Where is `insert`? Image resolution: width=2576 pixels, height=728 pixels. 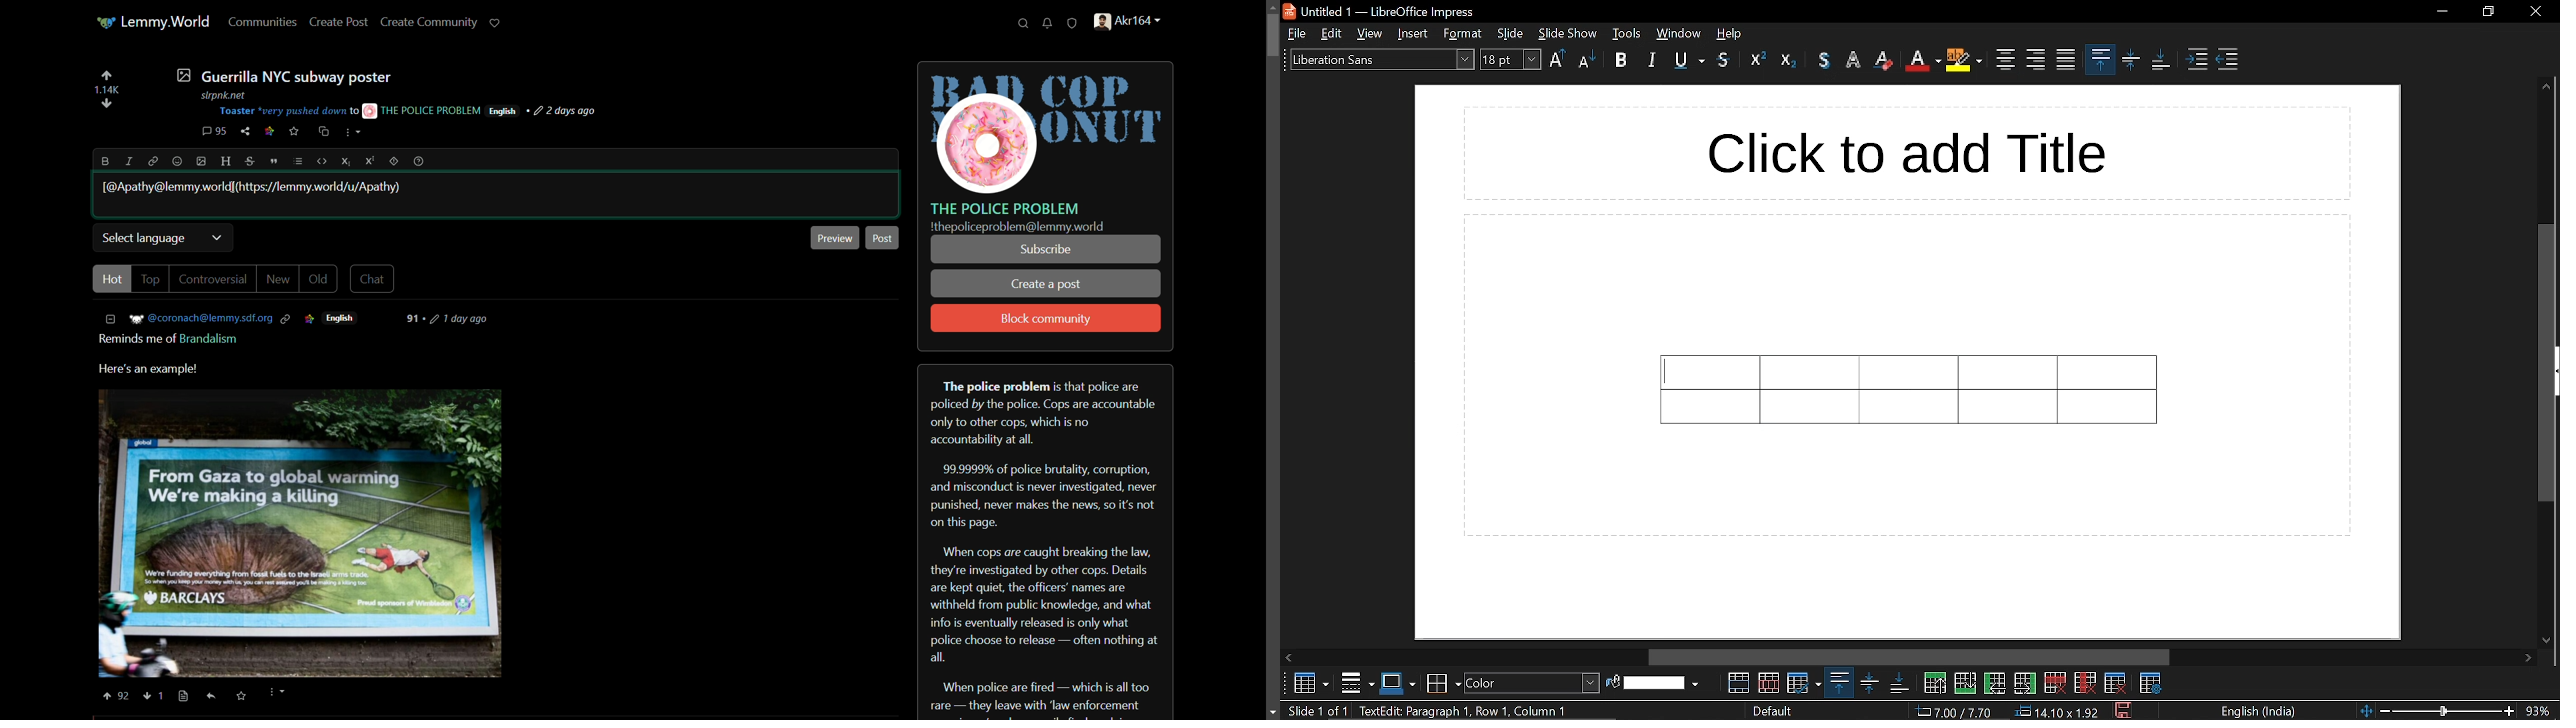 insert is located at coordinates (1412, 34).